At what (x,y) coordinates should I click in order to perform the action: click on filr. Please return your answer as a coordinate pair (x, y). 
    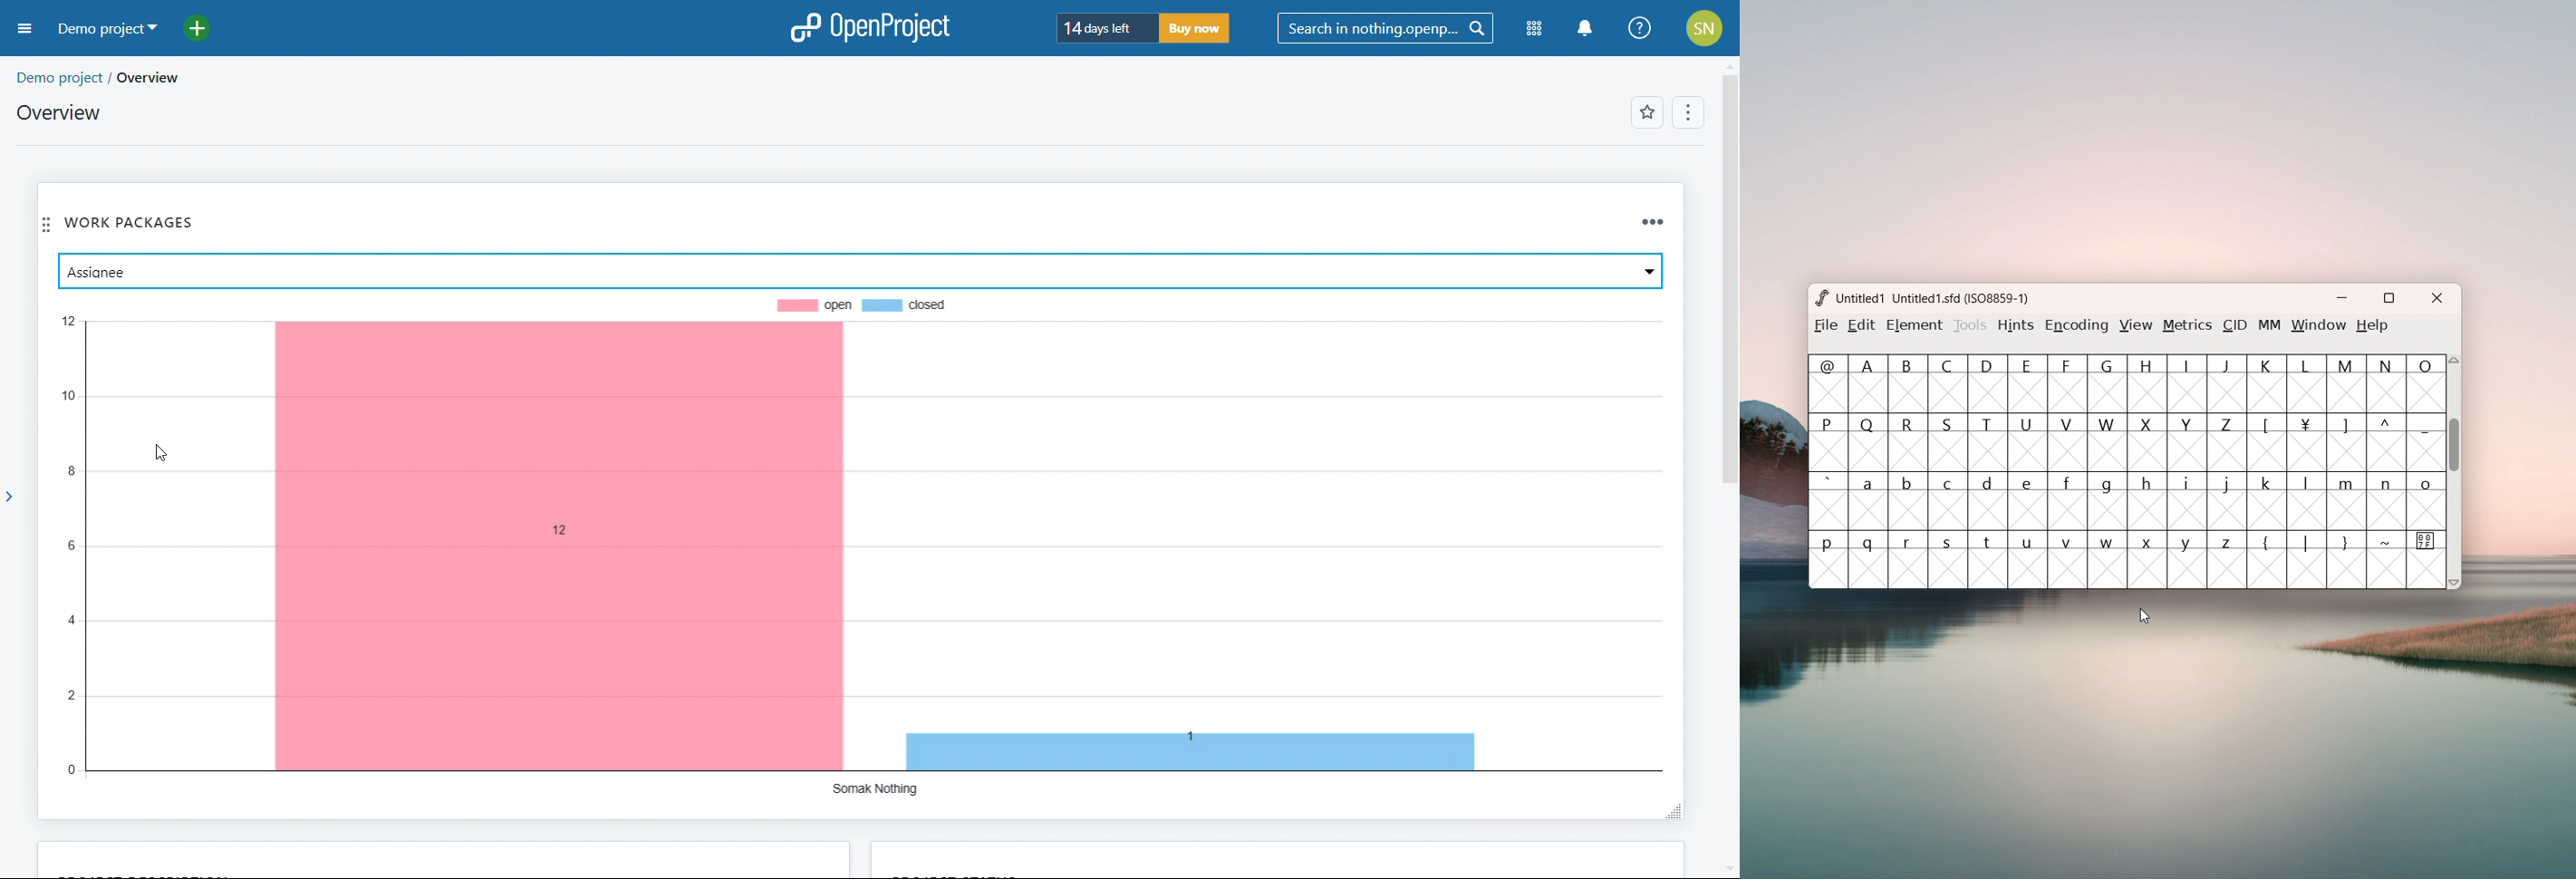
    Looking at the image, I should click on (1826, 326).